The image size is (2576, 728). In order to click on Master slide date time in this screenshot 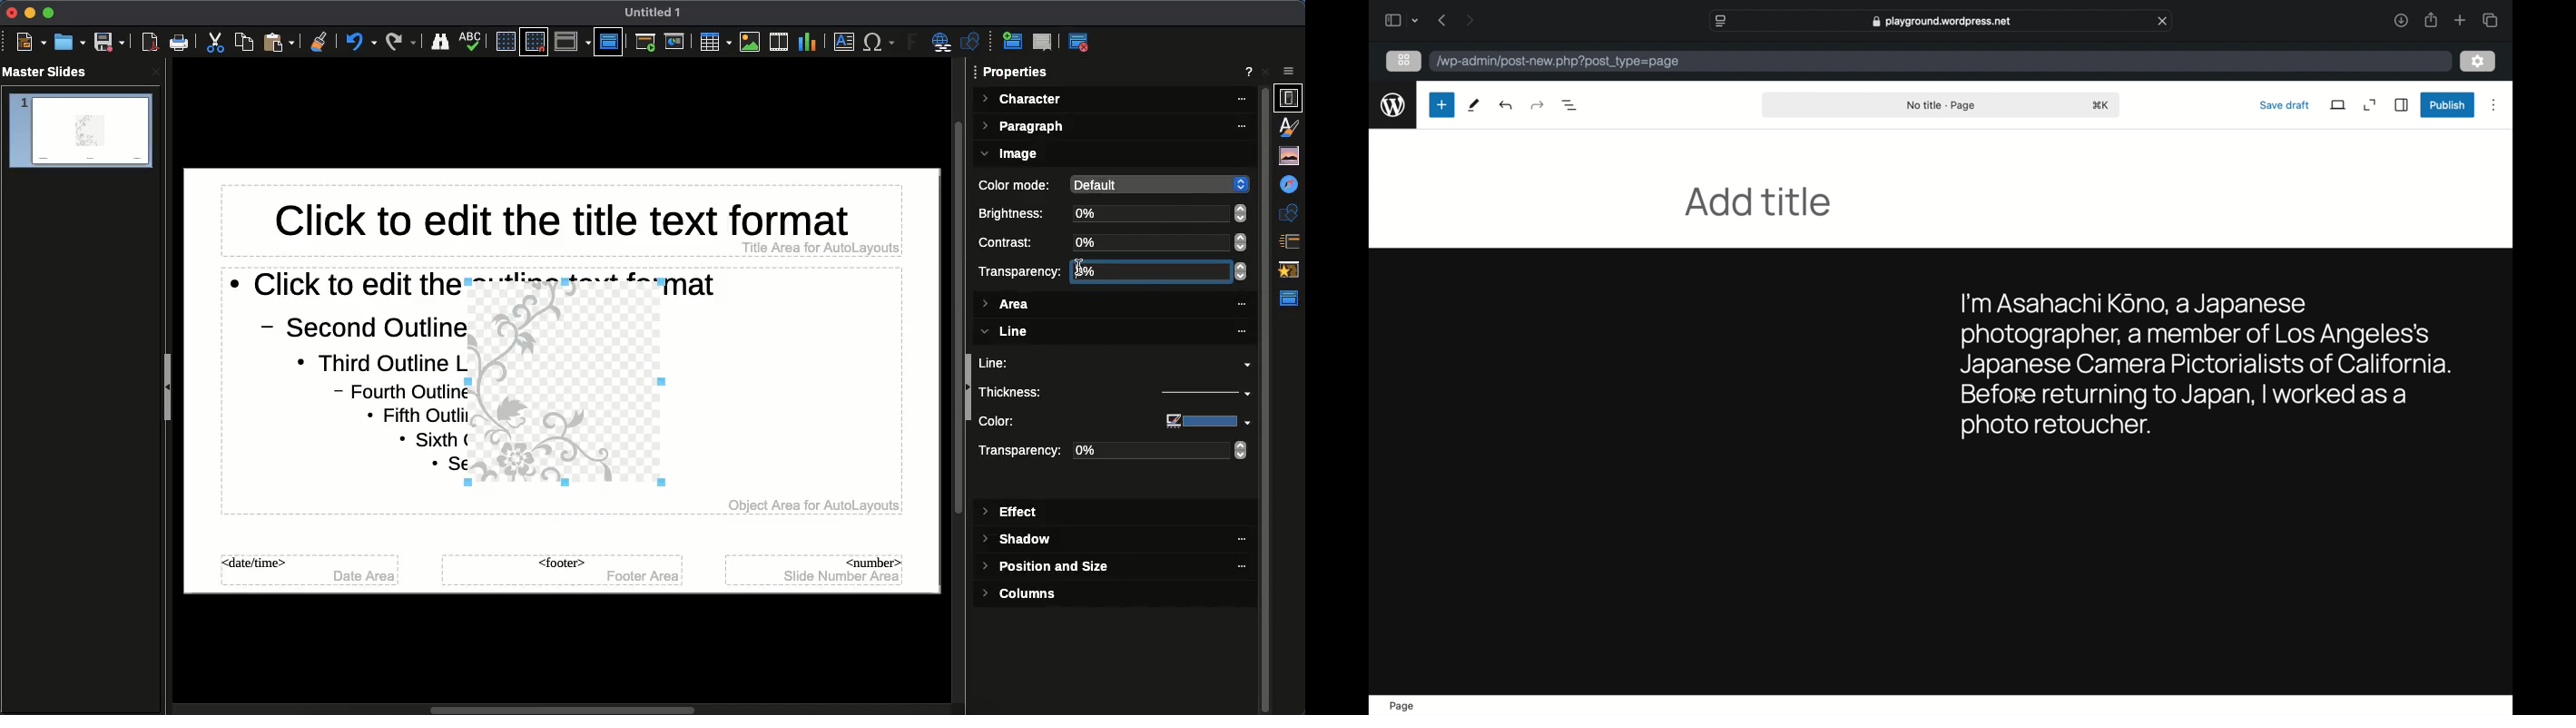, I will do `click(310, 573)`.